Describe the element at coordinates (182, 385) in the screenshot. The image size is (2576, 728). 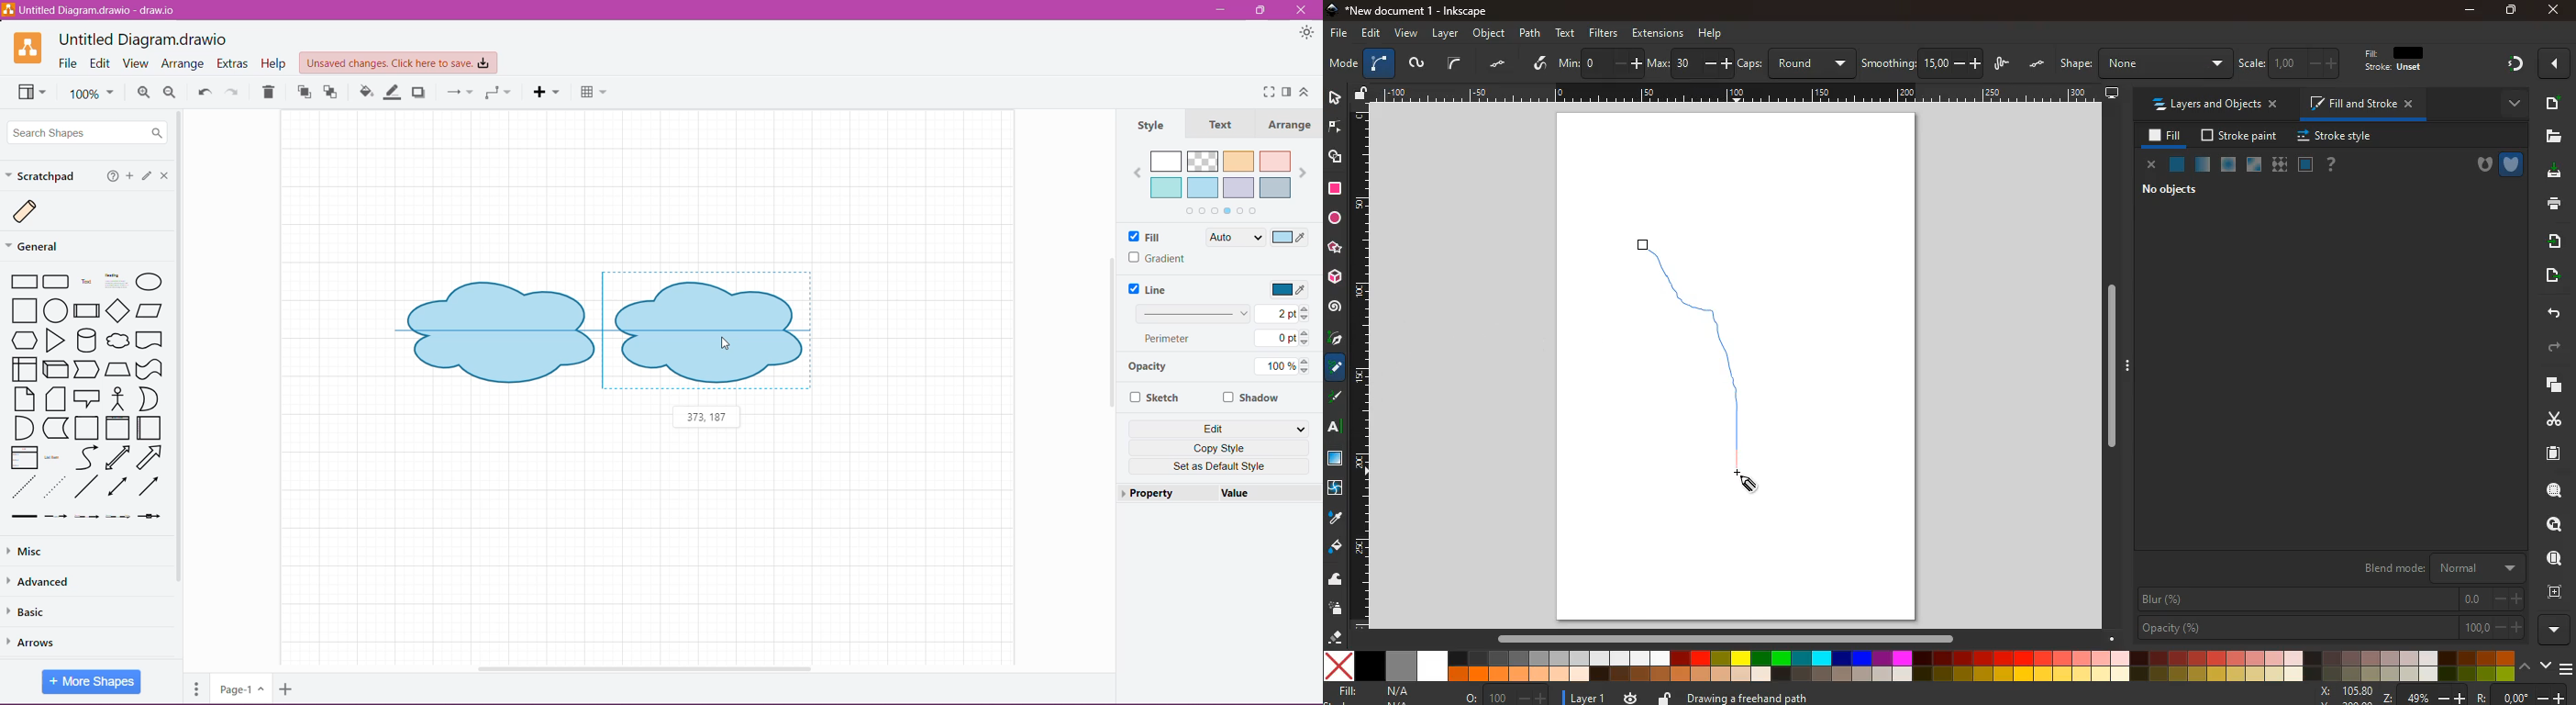
I see `Vertical Scroll Bar` at that location.